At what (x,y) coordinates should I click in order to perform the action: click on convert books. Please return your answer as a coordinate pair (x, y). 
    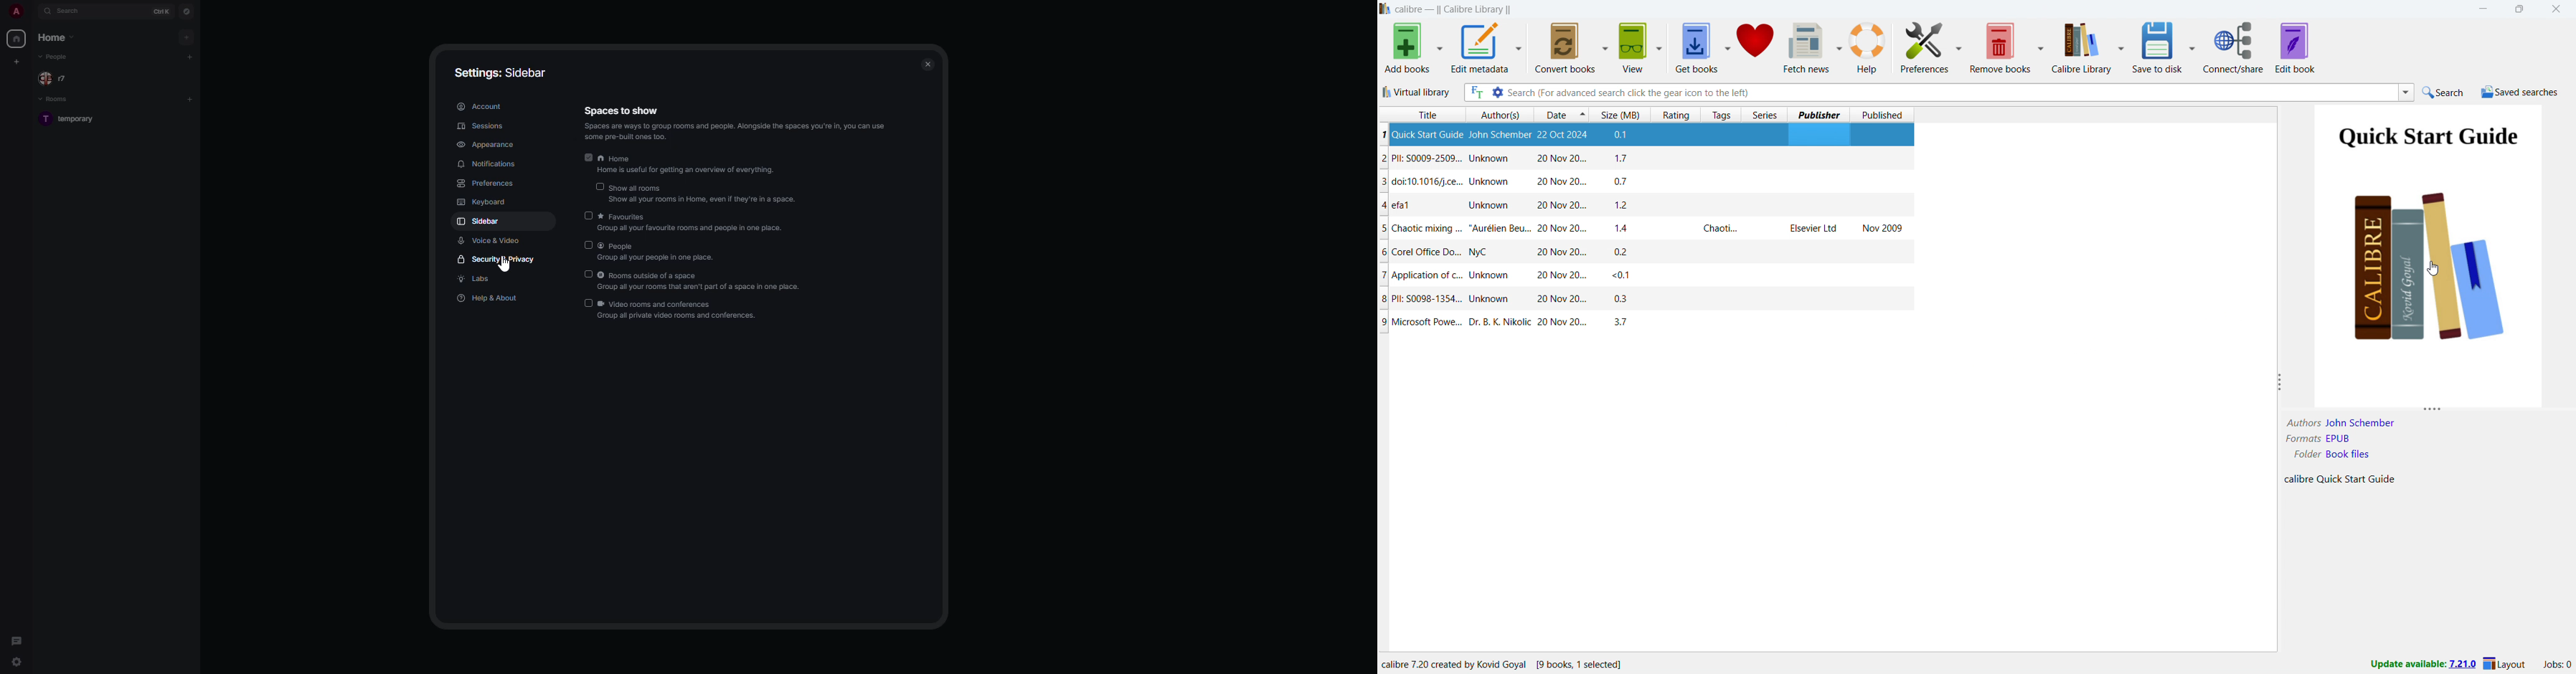
    Looking at the image, I should click on (1564, 47).